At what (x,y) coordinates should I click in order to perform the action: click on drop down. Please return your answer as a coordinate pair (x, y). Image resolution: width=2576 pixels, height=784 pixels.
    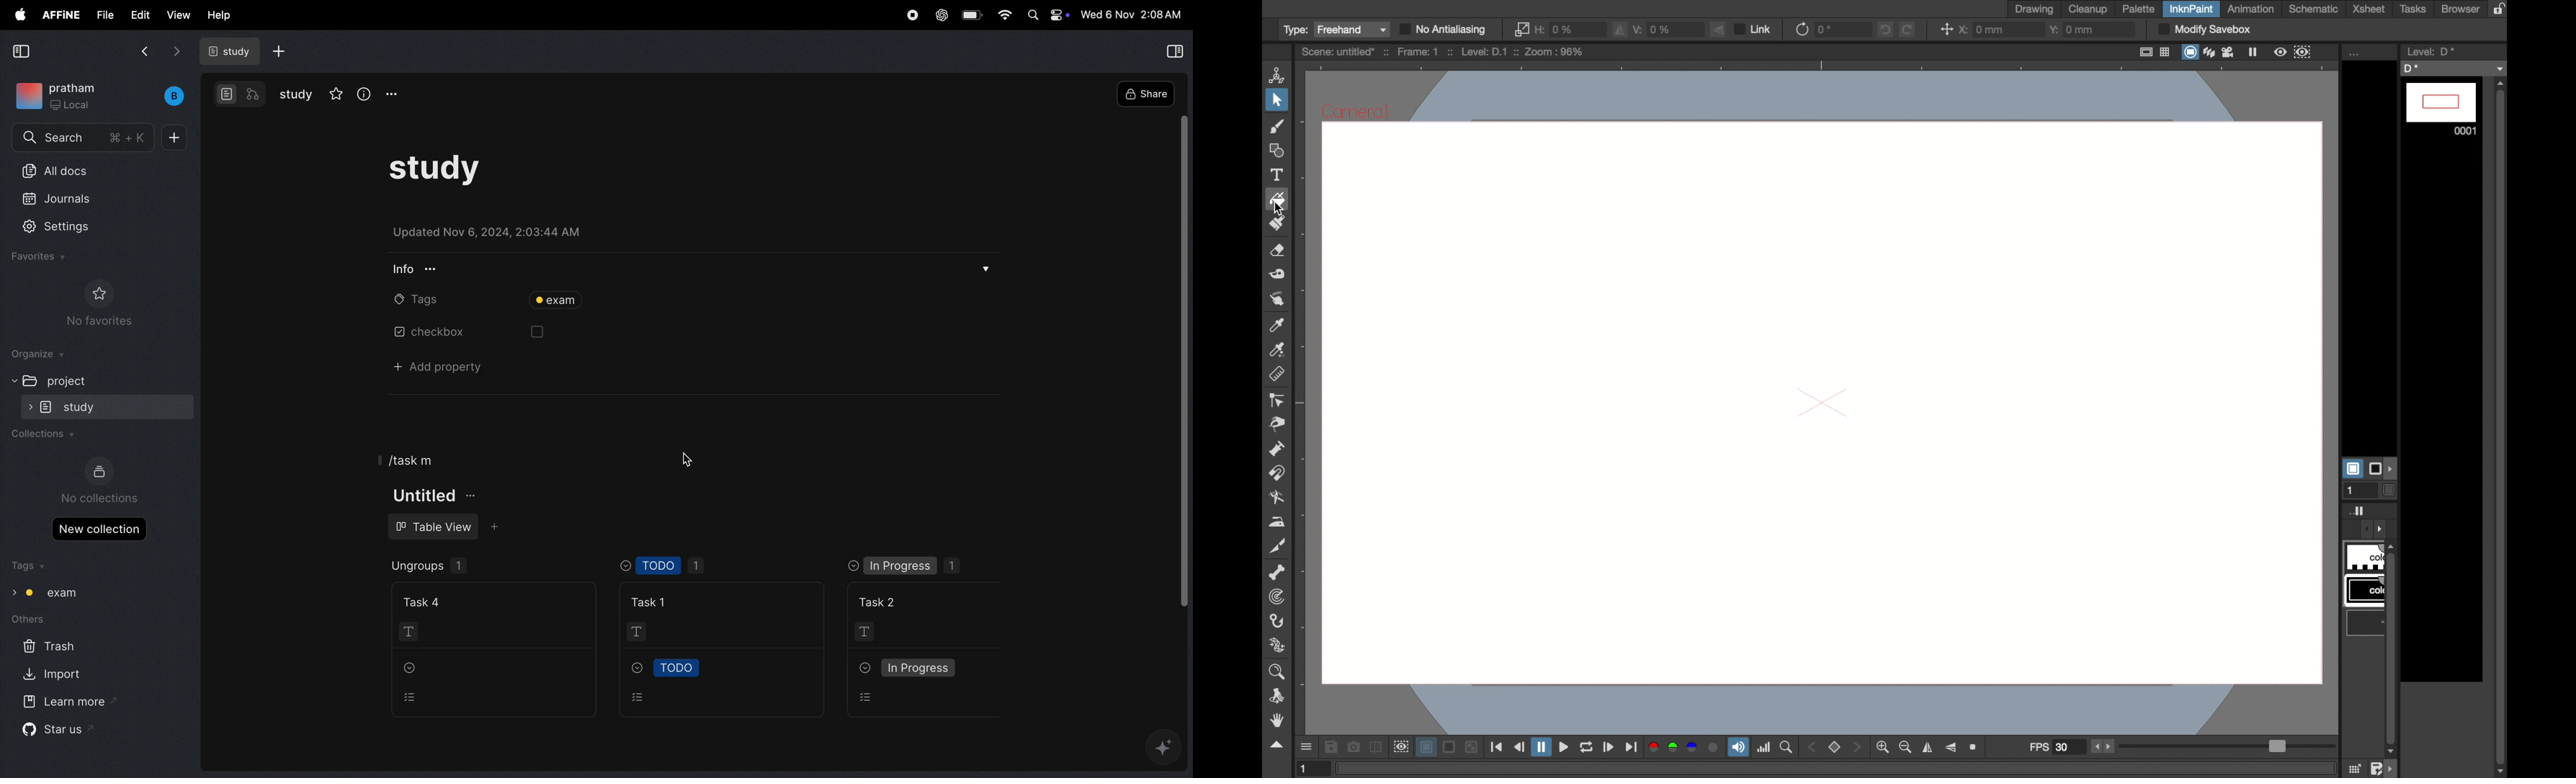
    Looking at the image, I should click on (414, 667).